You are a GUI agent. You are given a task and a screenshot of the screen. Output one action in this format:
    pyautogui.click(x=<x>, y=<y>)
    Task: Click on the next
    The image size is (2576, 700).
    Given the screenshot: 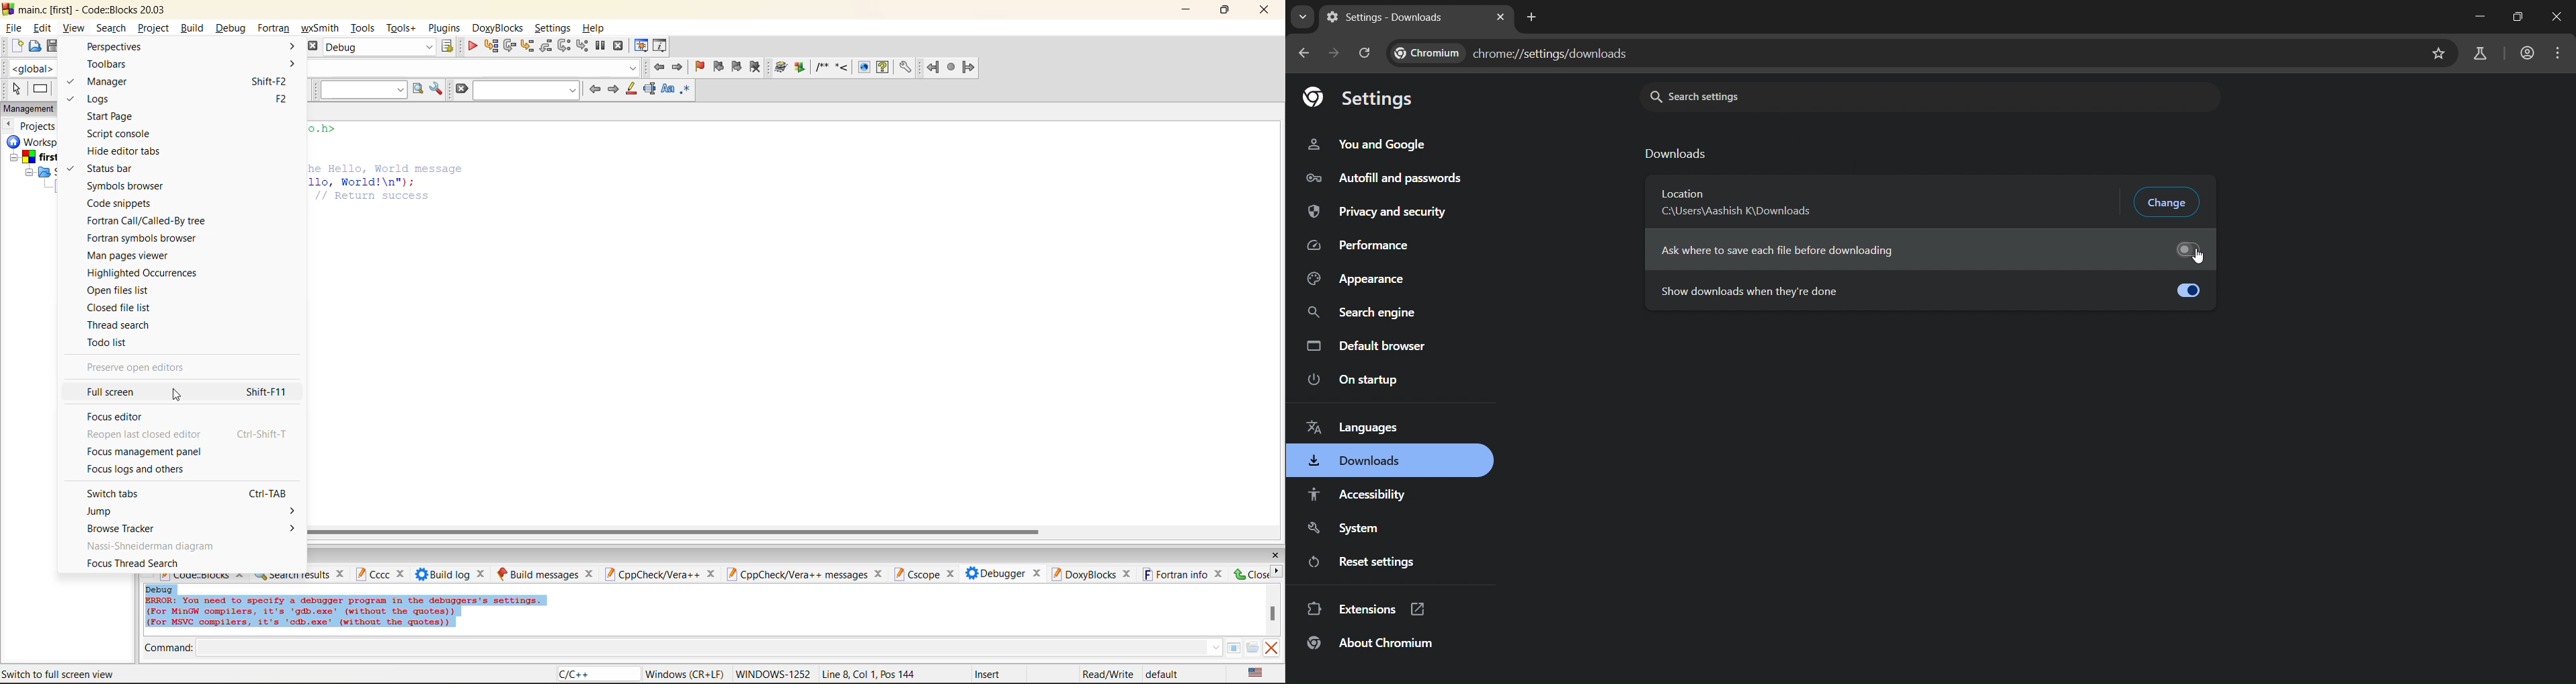 What is the action you would take?
    pyautogui.click(x=614, y=90)
    